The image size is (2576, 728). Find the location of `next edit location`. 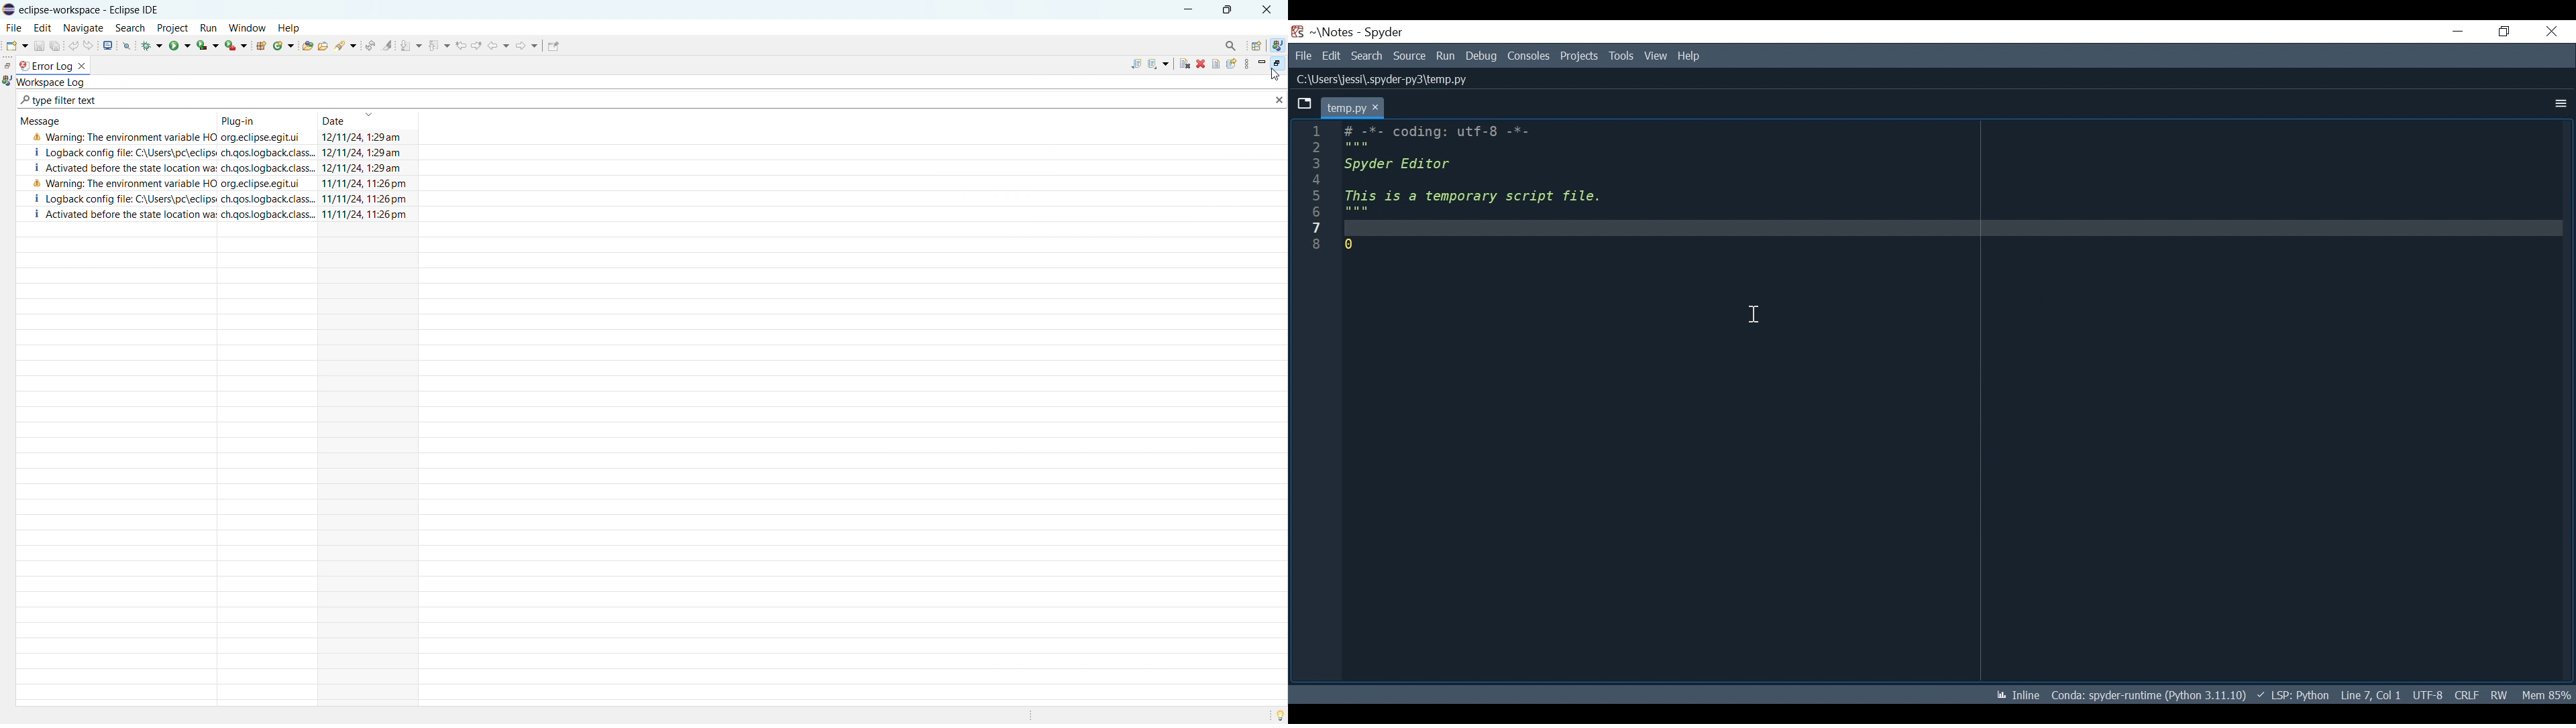

next edit location is located at coordinates (477, 45).